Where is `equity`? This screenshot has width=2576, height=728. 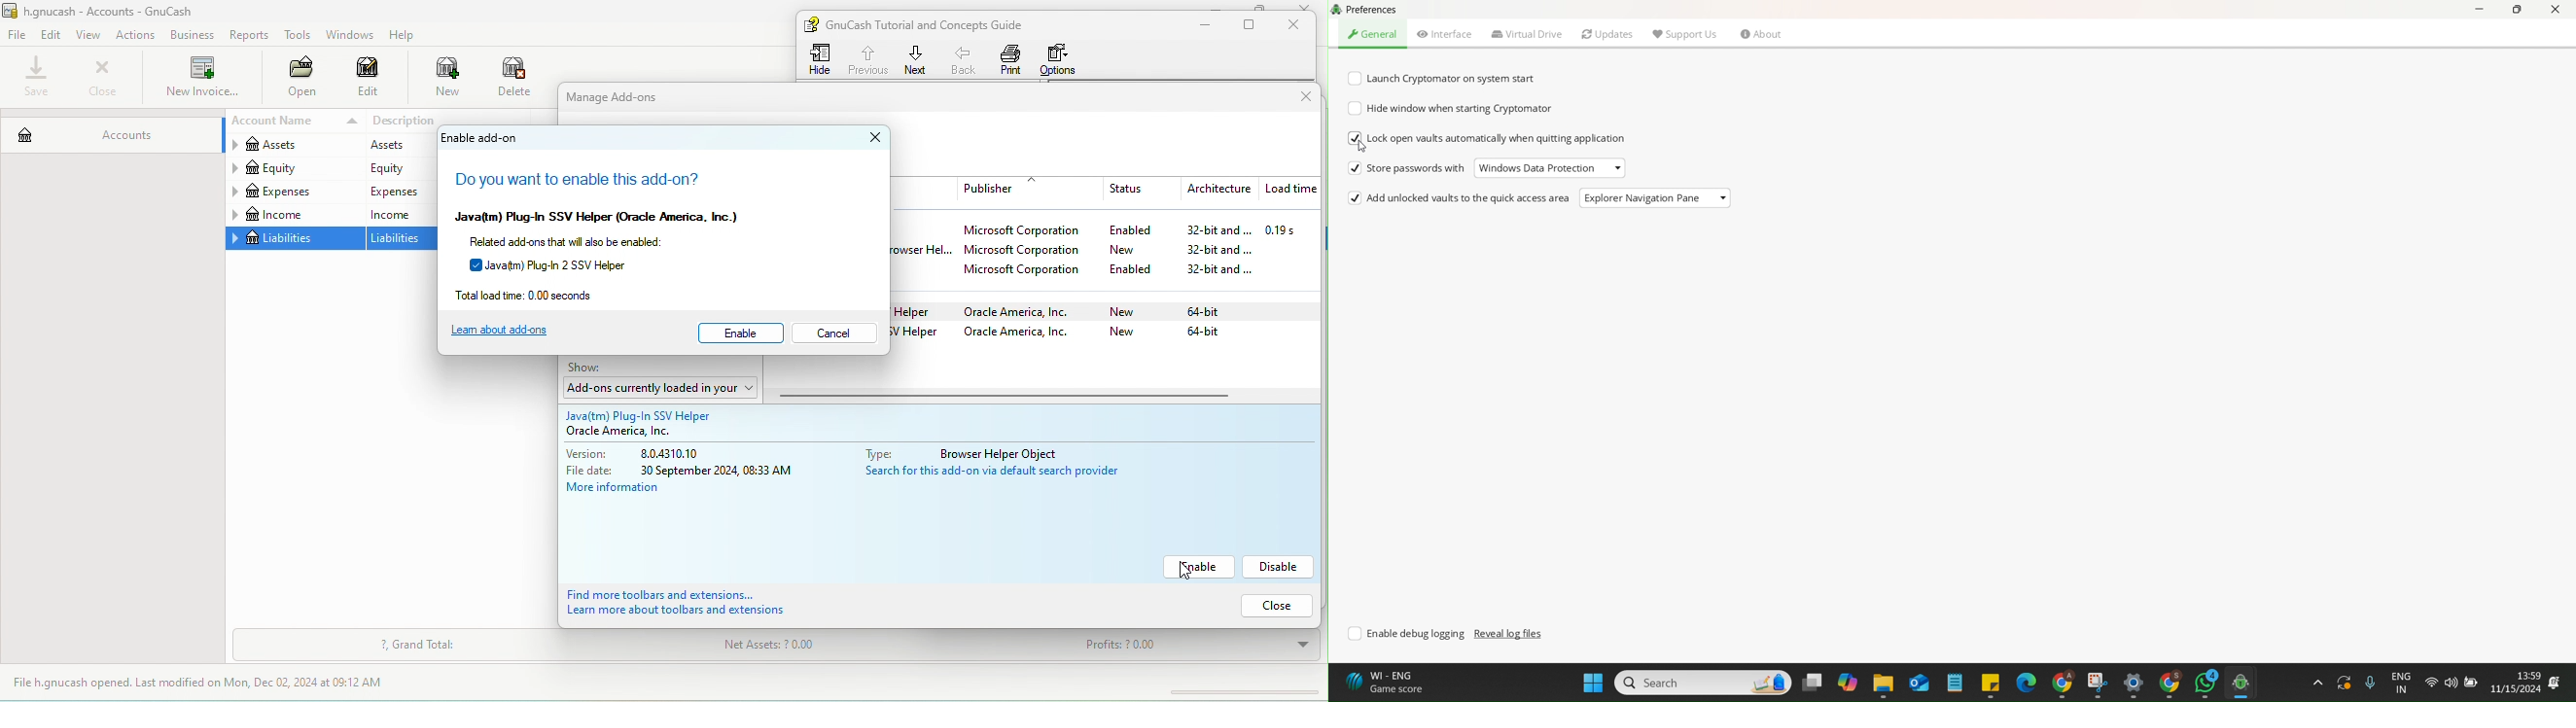 equity is located at coordinates (293, 169).